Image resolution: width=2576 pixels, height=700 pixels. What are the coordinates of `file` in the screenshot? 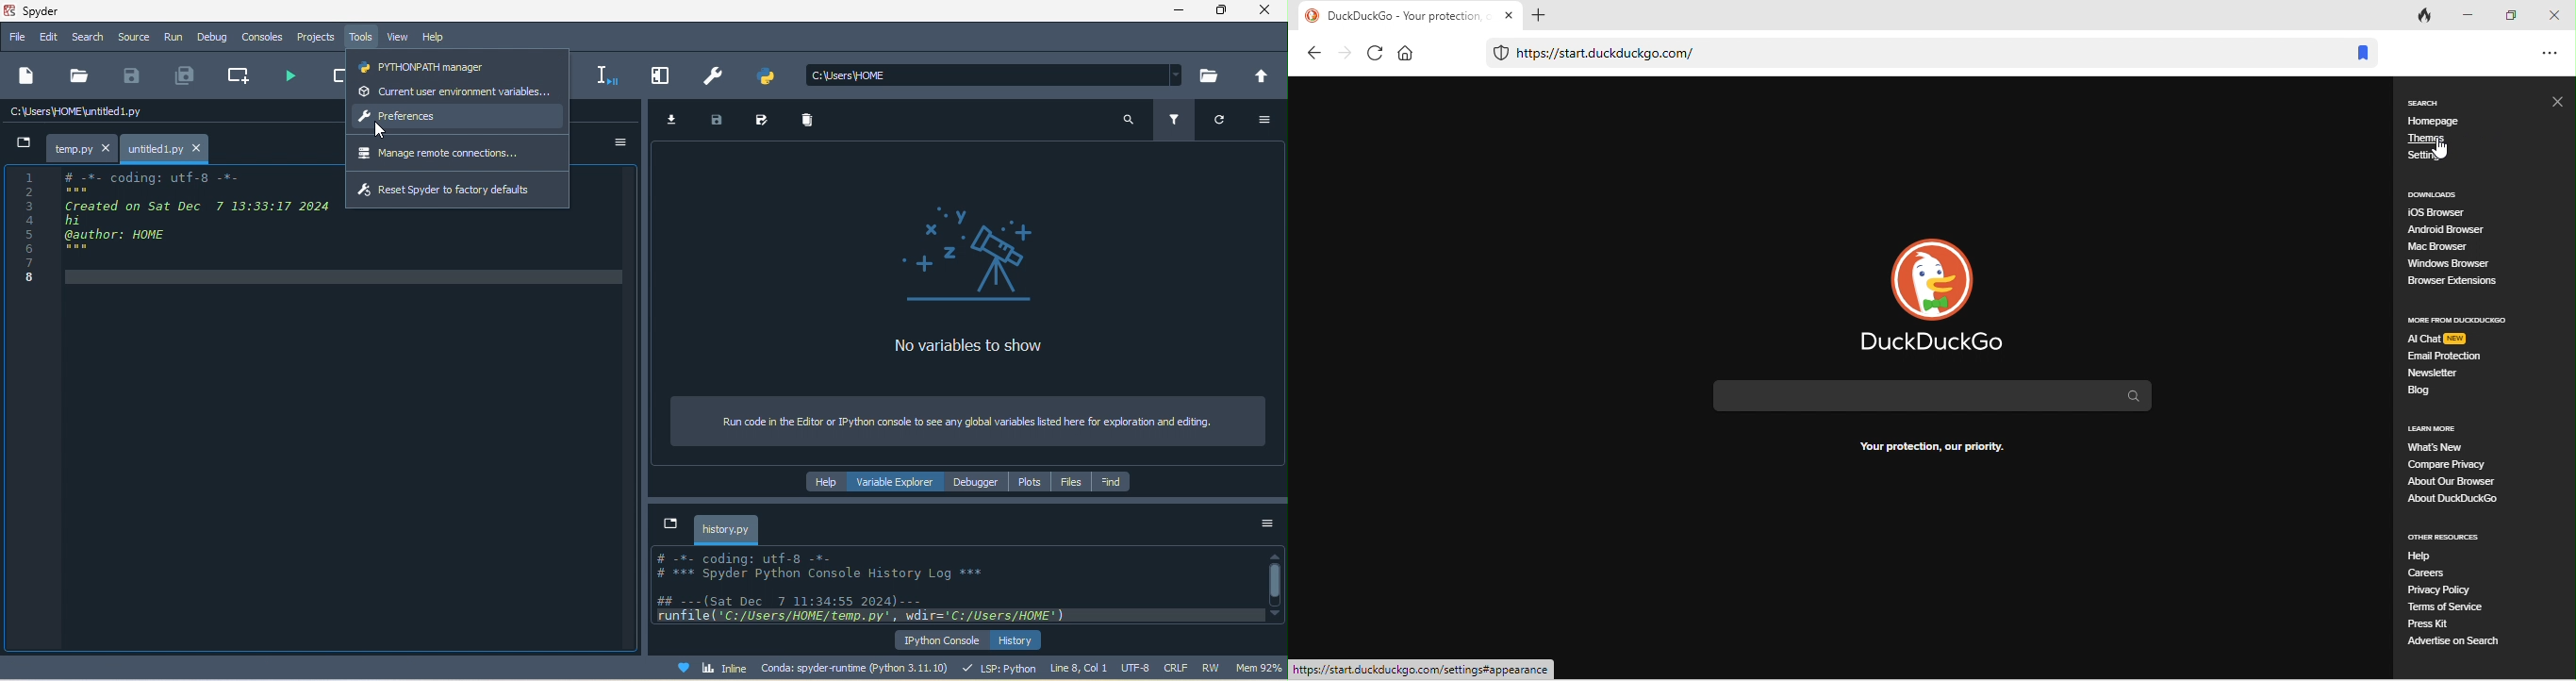 It's located at (81, 75).